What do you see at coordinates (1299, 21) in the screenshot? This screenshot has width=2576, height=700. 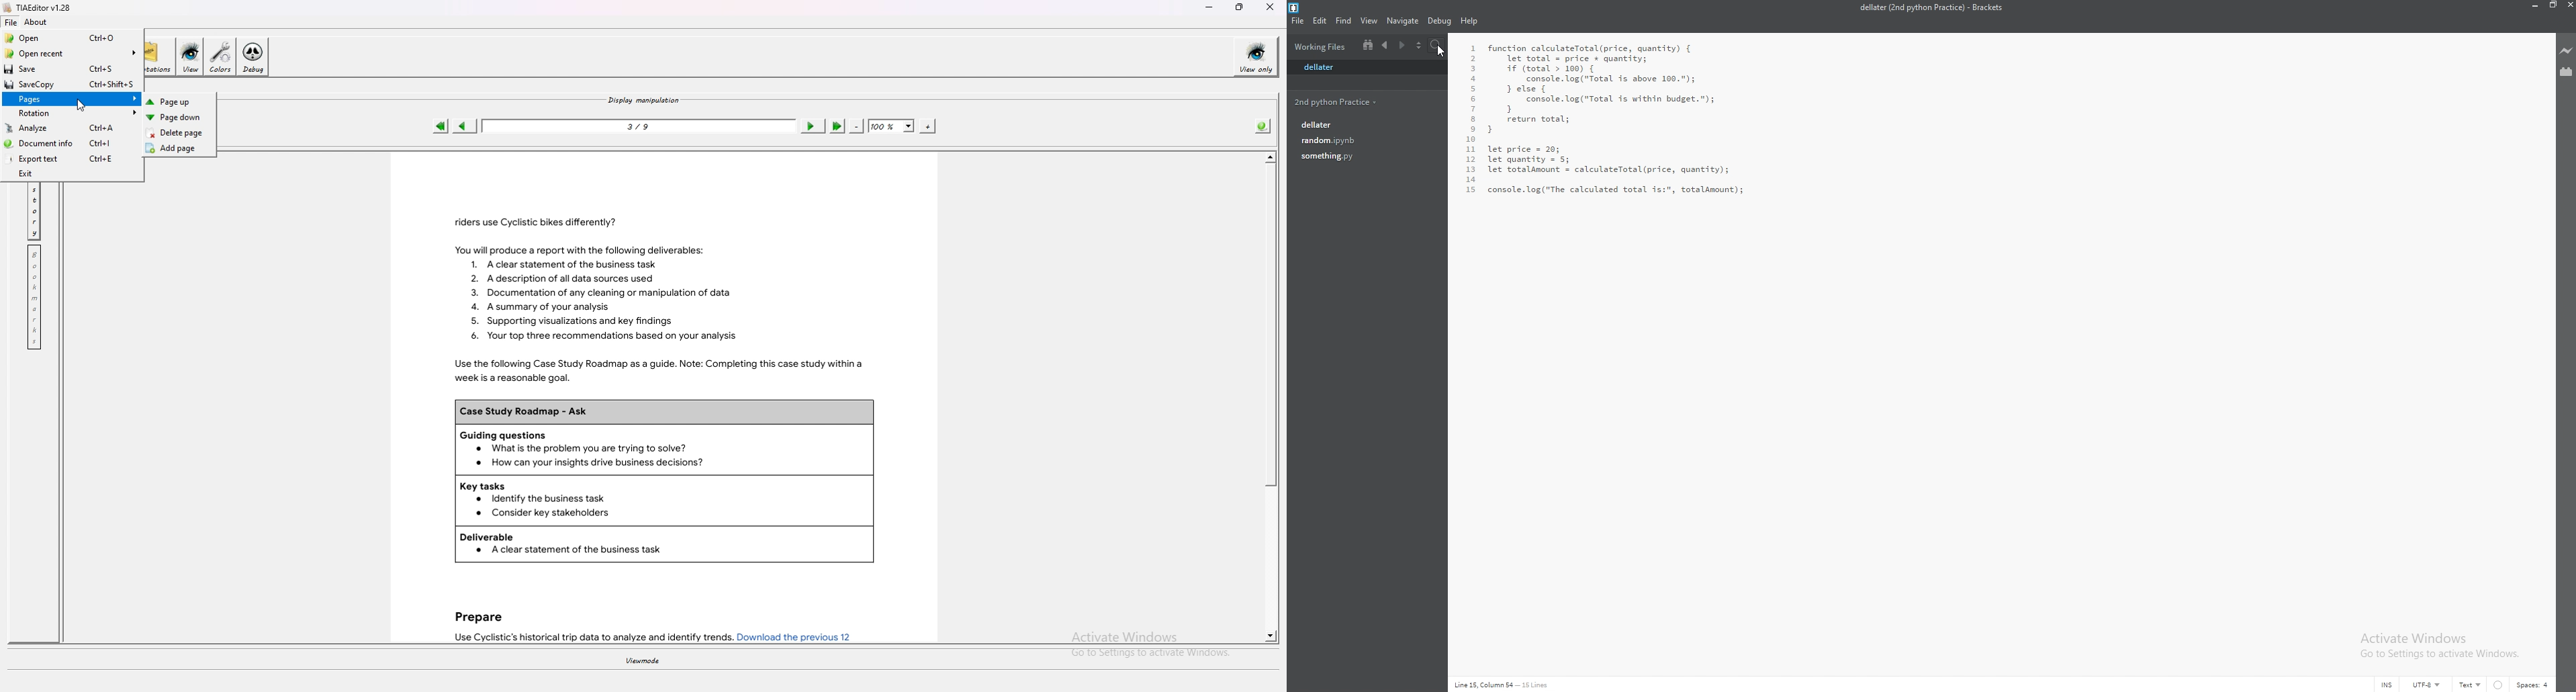 I see `file` at bounding box center [1299, 21].